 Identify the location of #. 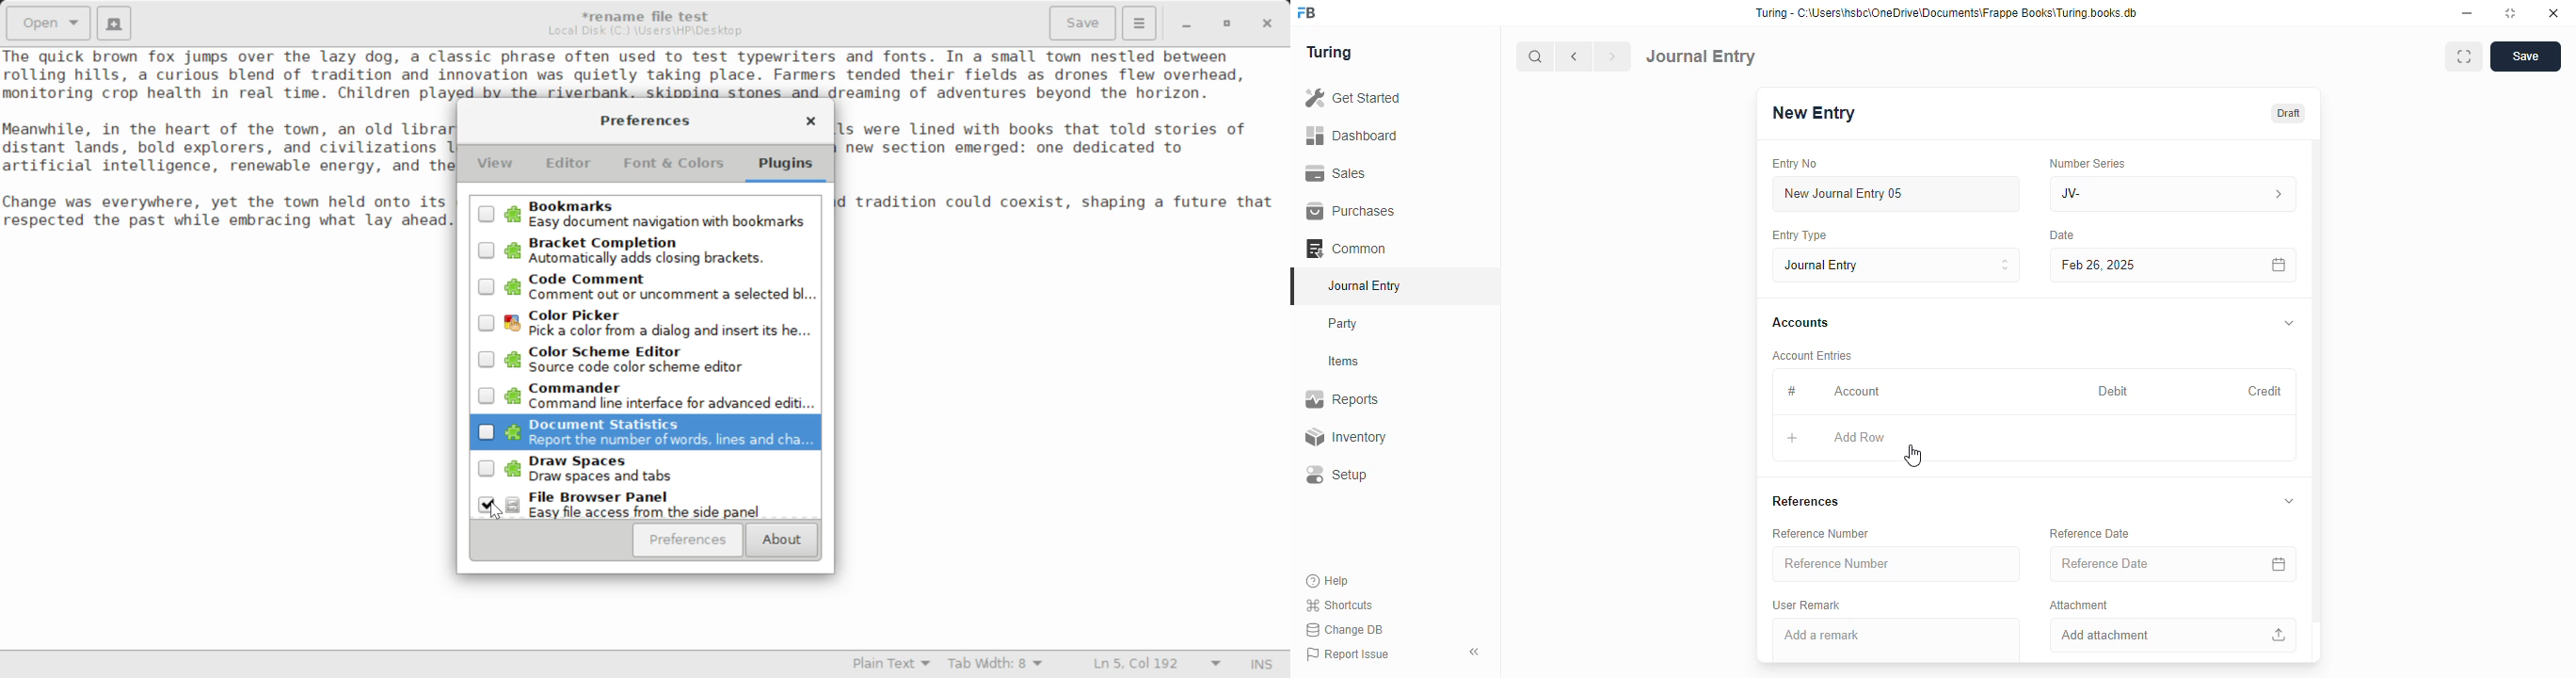
(1792, 391).